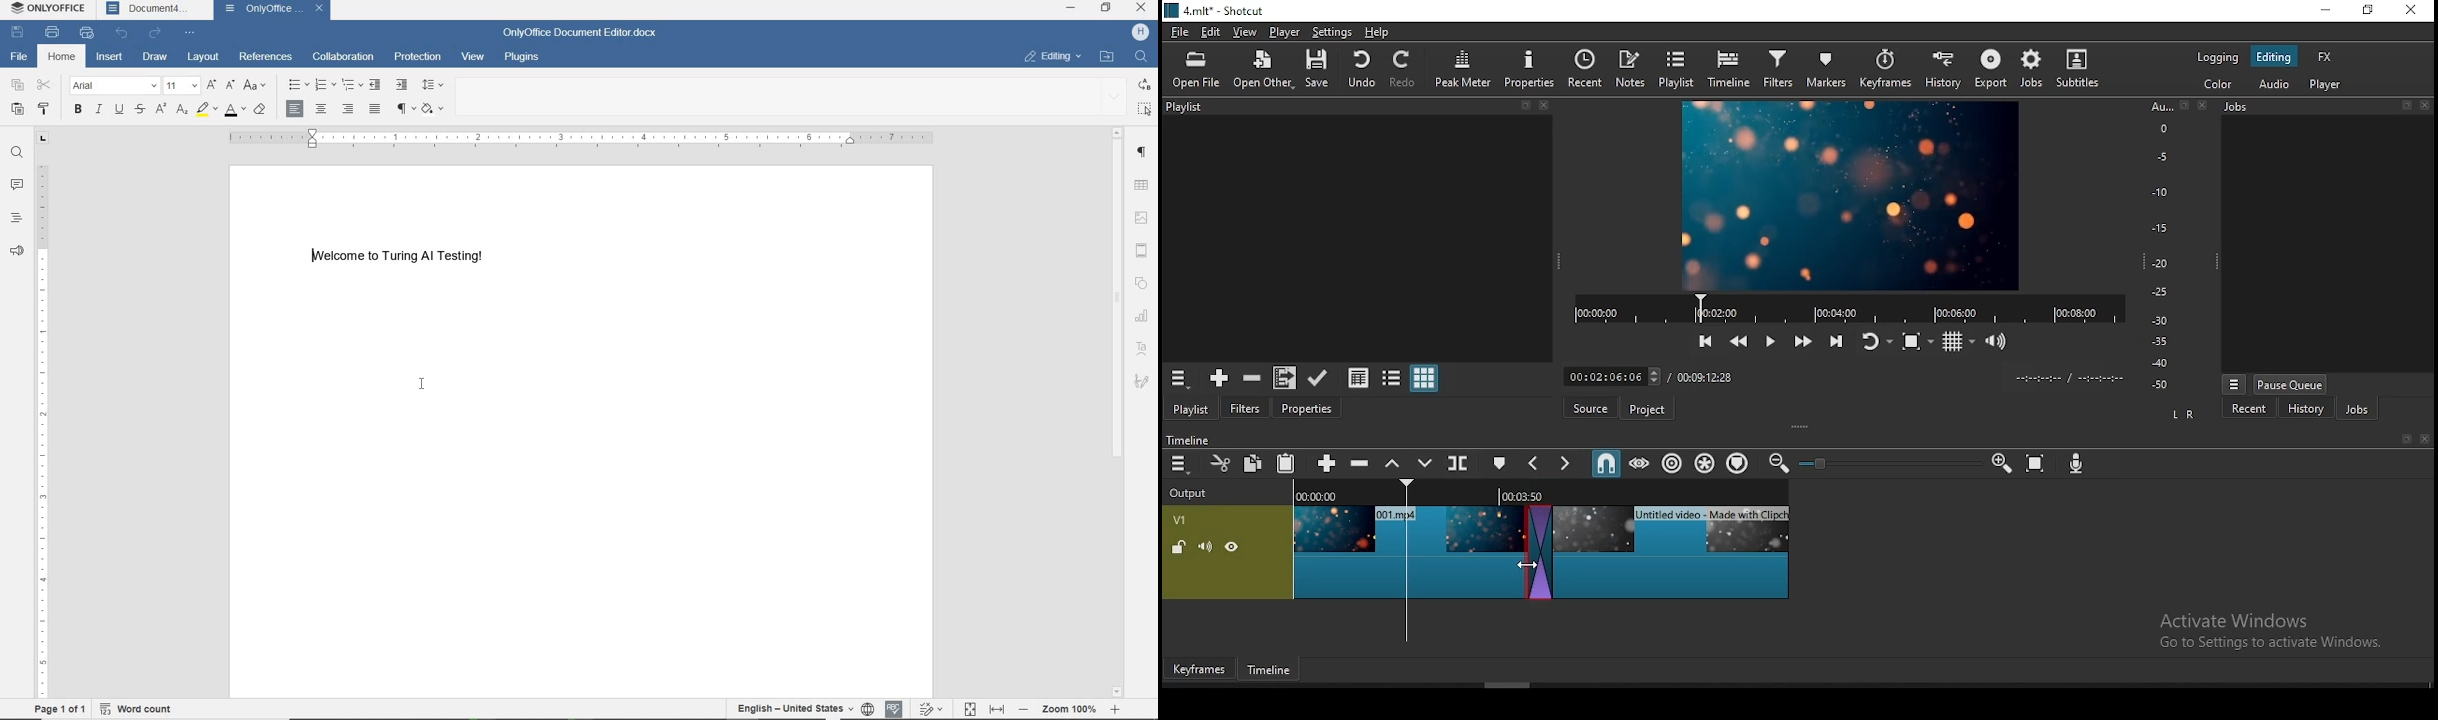  Describe the element at coordinates (1283, 31) in the screenshot. I see `player` at that location.